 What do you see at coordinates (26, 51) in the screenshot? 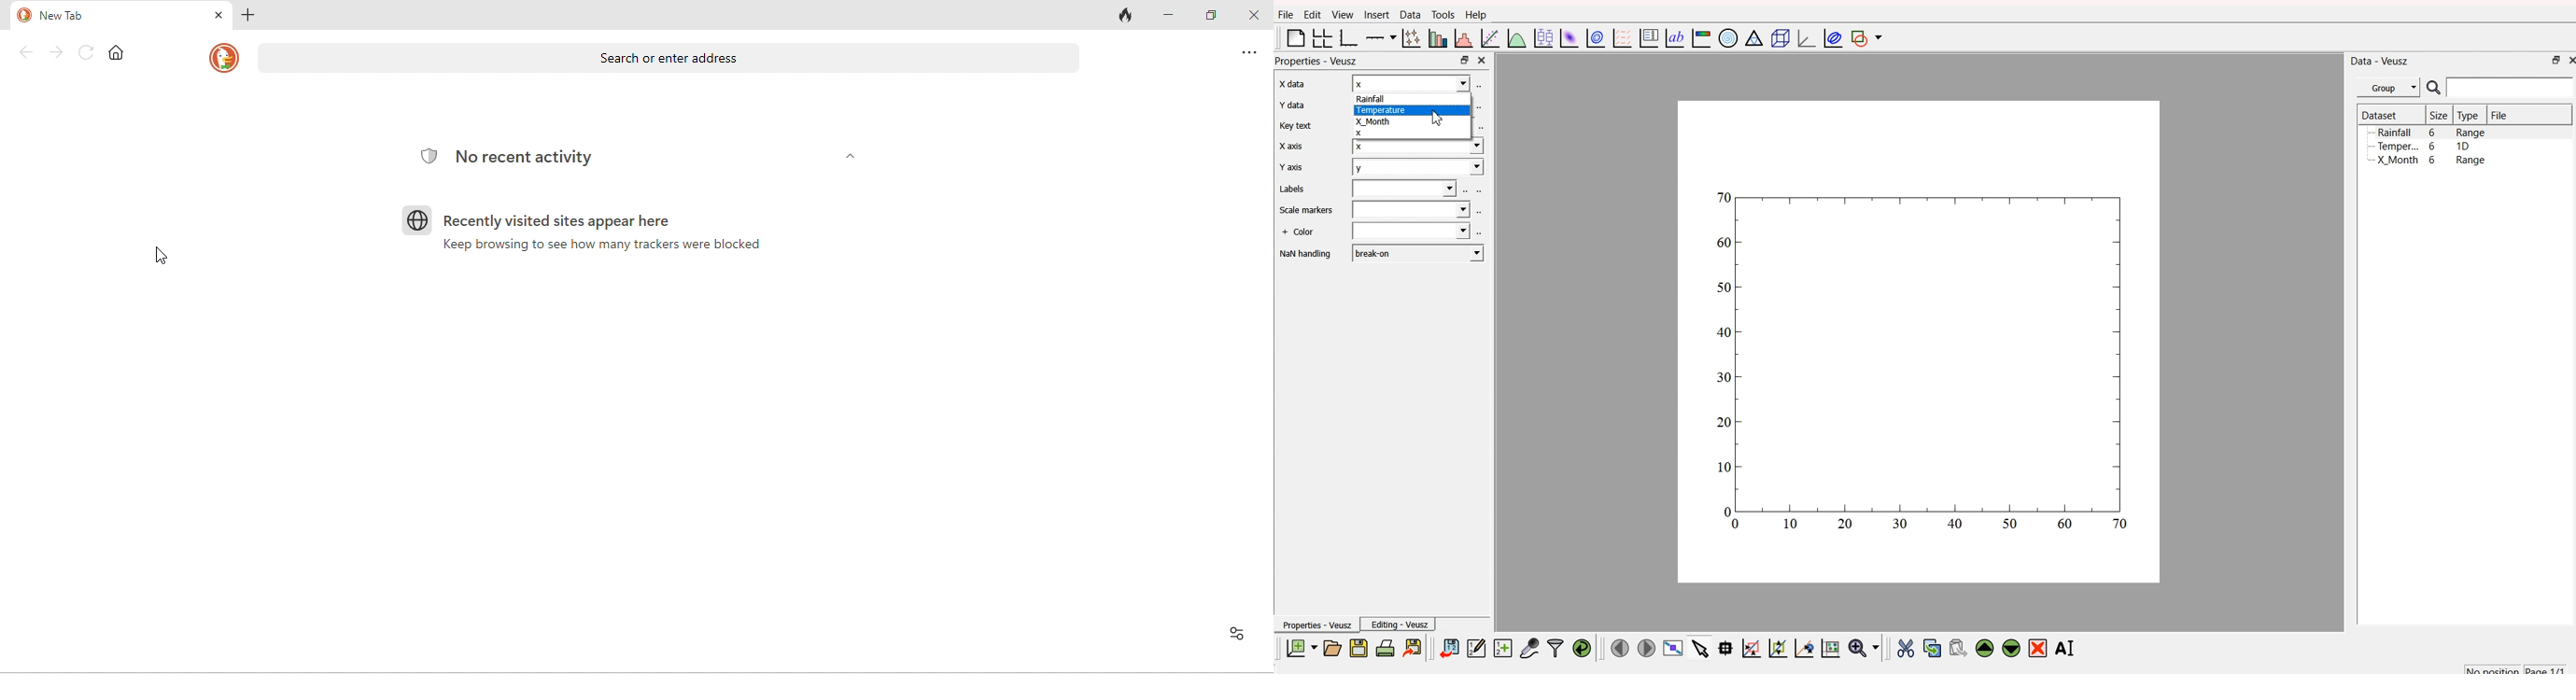
I see `back` at bounding box center [26, 51].